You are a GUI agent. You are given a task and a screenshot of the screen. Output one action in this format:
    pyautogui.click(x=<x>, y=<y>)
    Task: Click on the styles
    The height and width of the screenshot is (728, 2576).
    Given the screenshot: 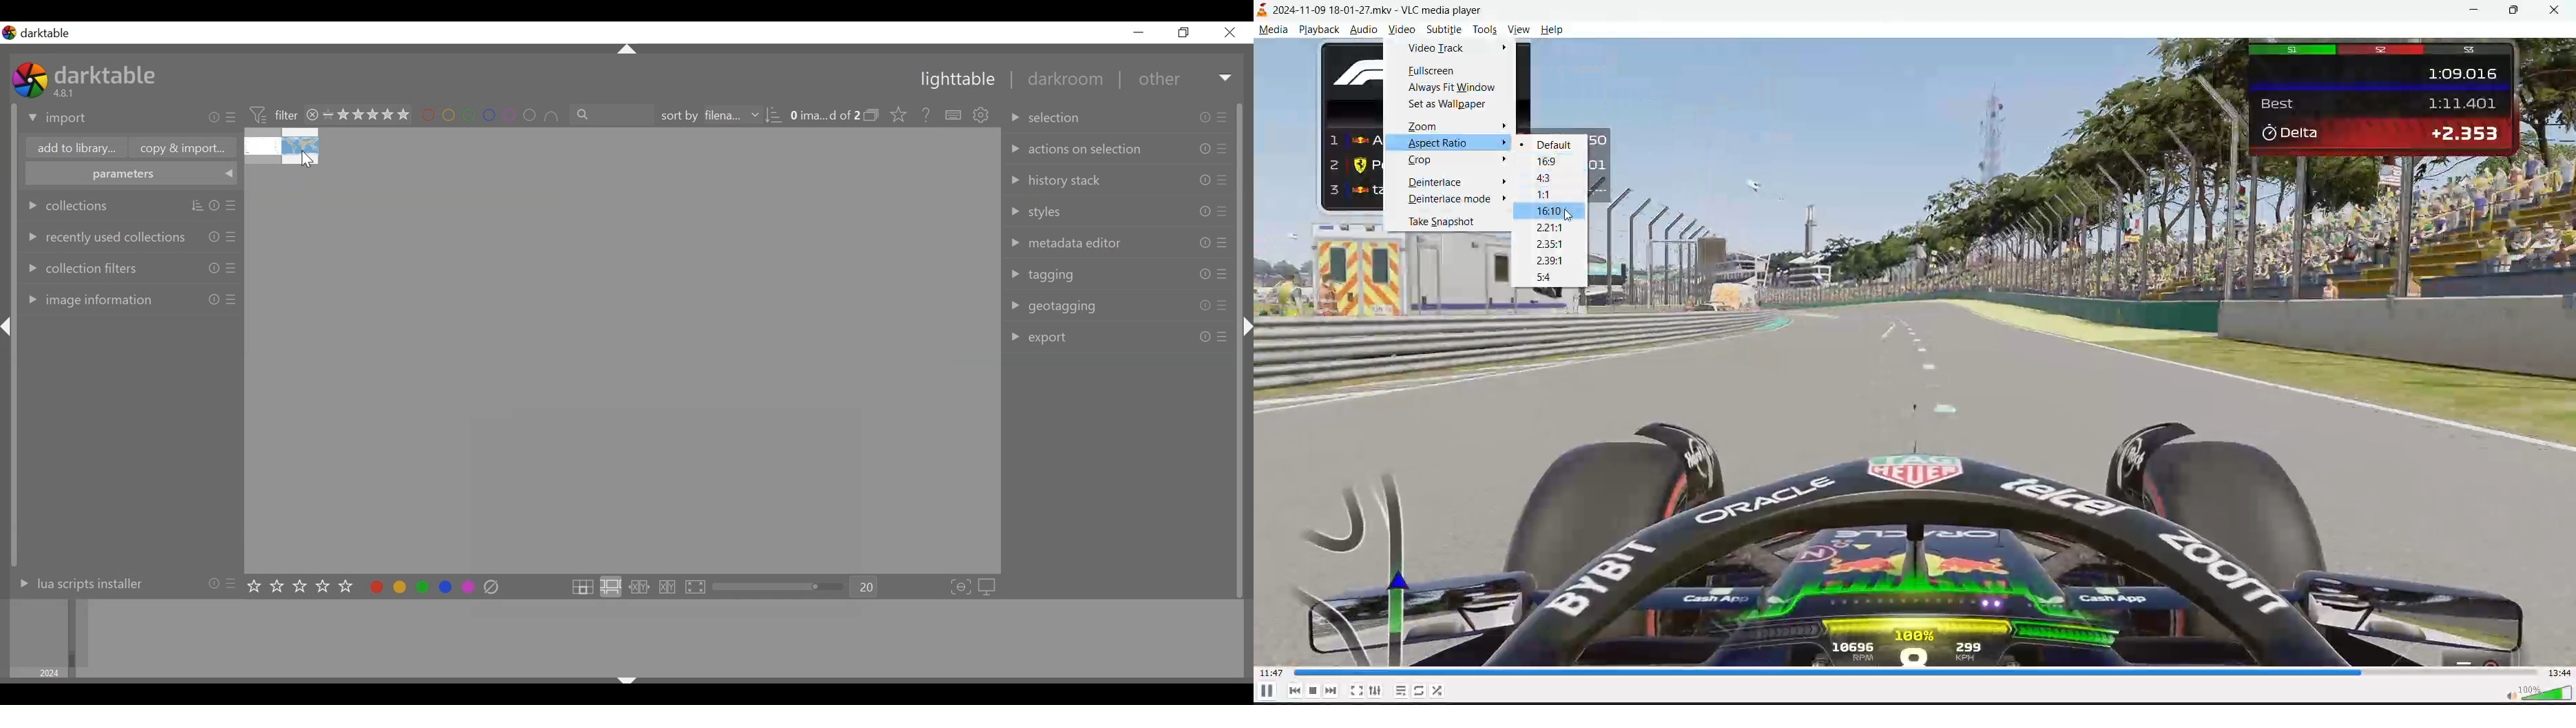 What is the action you would take?
    pyautogui.click(x=1083, y=213)
    